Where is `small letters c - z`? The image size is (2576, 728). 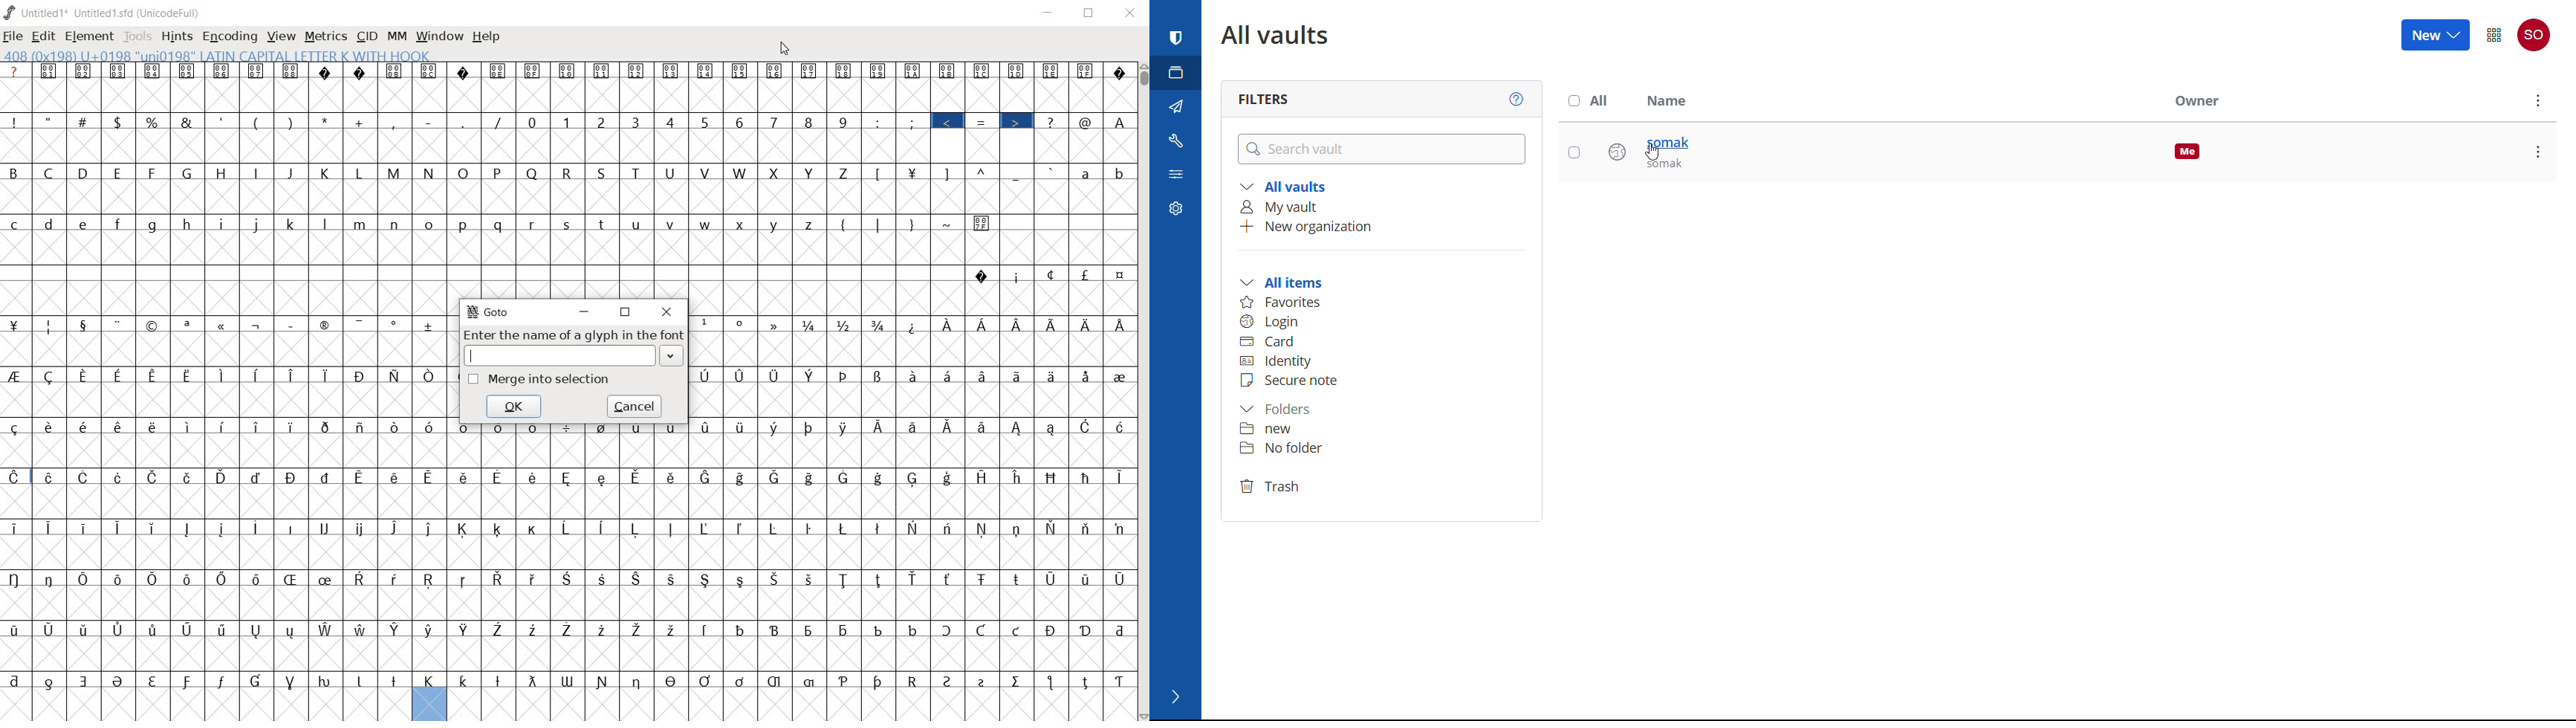 small letters c - z is located at coordinates (415, 222).